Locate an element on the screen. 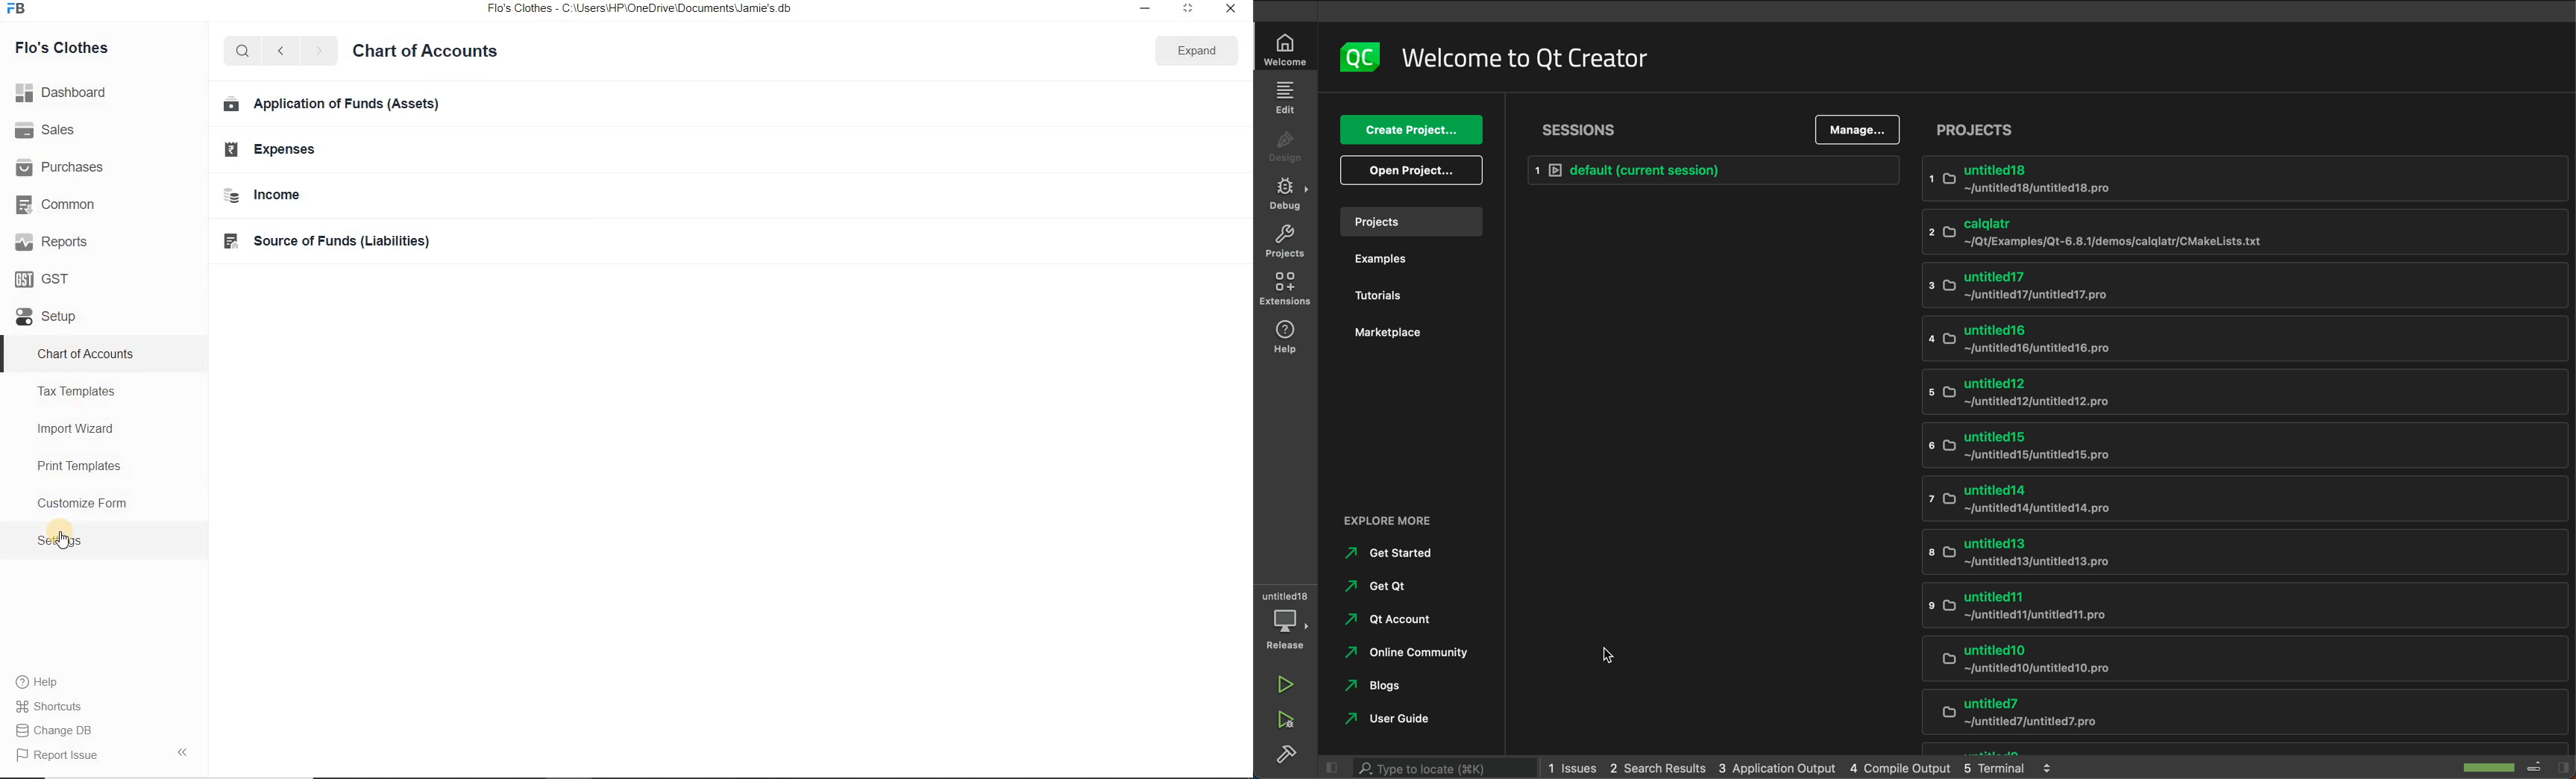 Image resolution: width=2576 pixels, height=784 pixels. Change DB is located at coordinates (53, 730).